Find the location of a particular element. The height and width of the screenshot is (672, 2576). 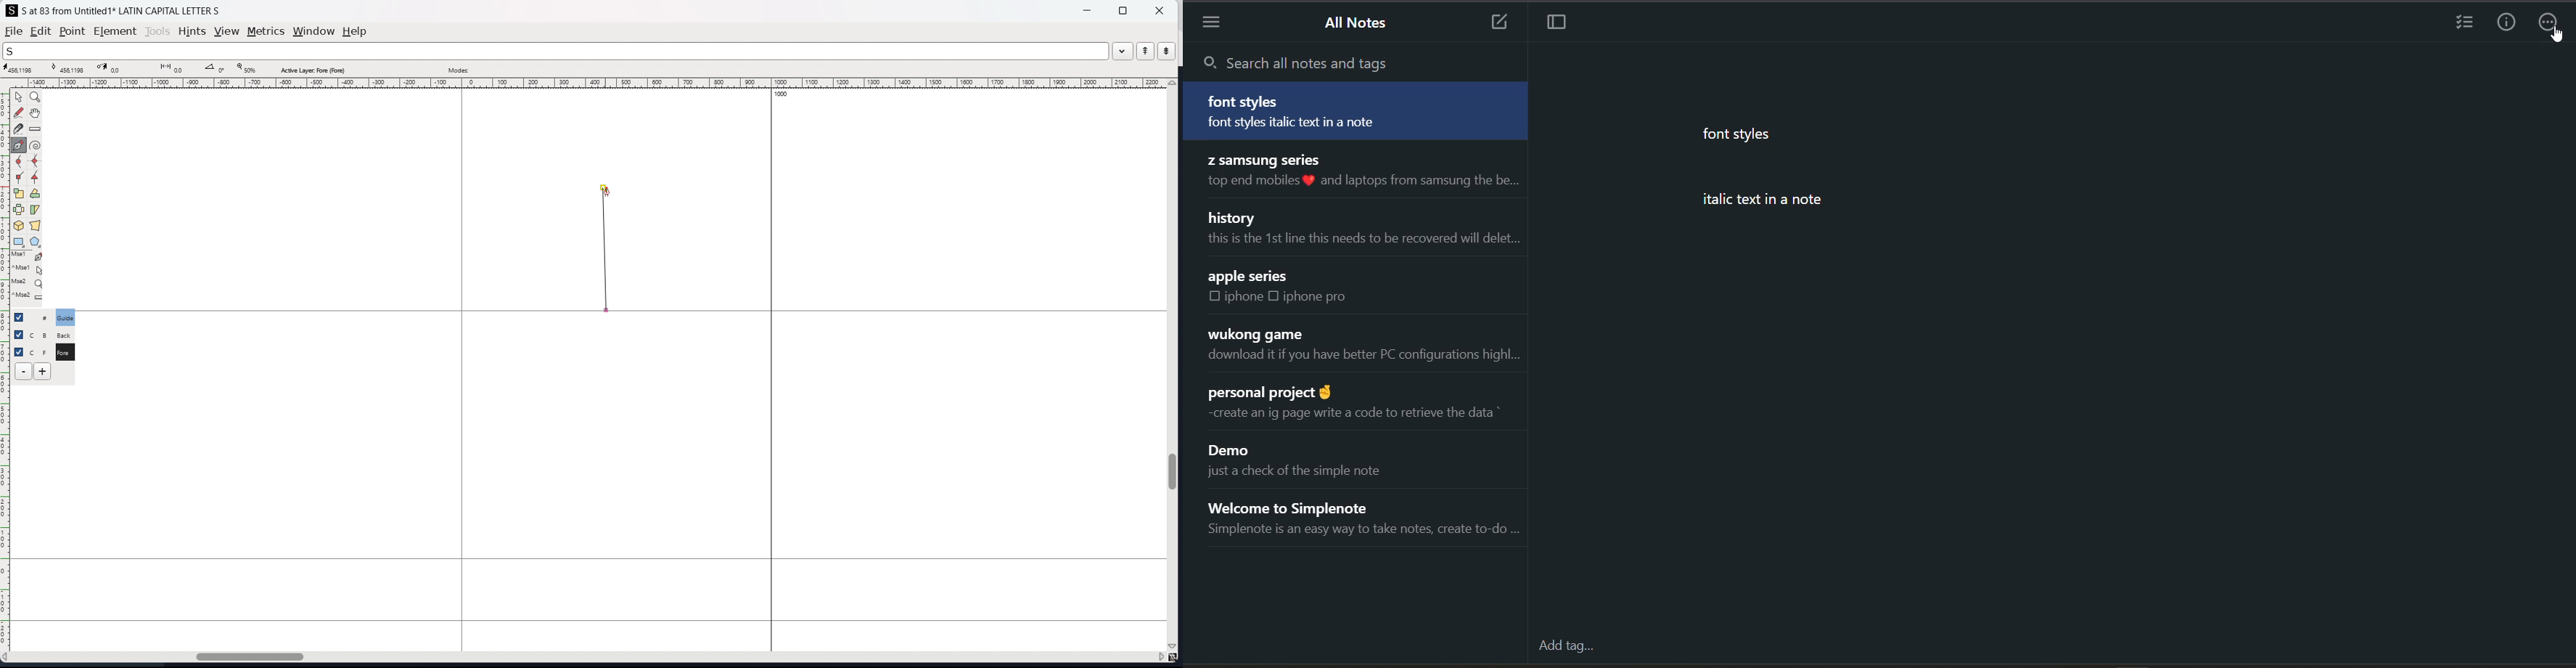

previous word in the wordlist is located at coordinates (1146, 51).